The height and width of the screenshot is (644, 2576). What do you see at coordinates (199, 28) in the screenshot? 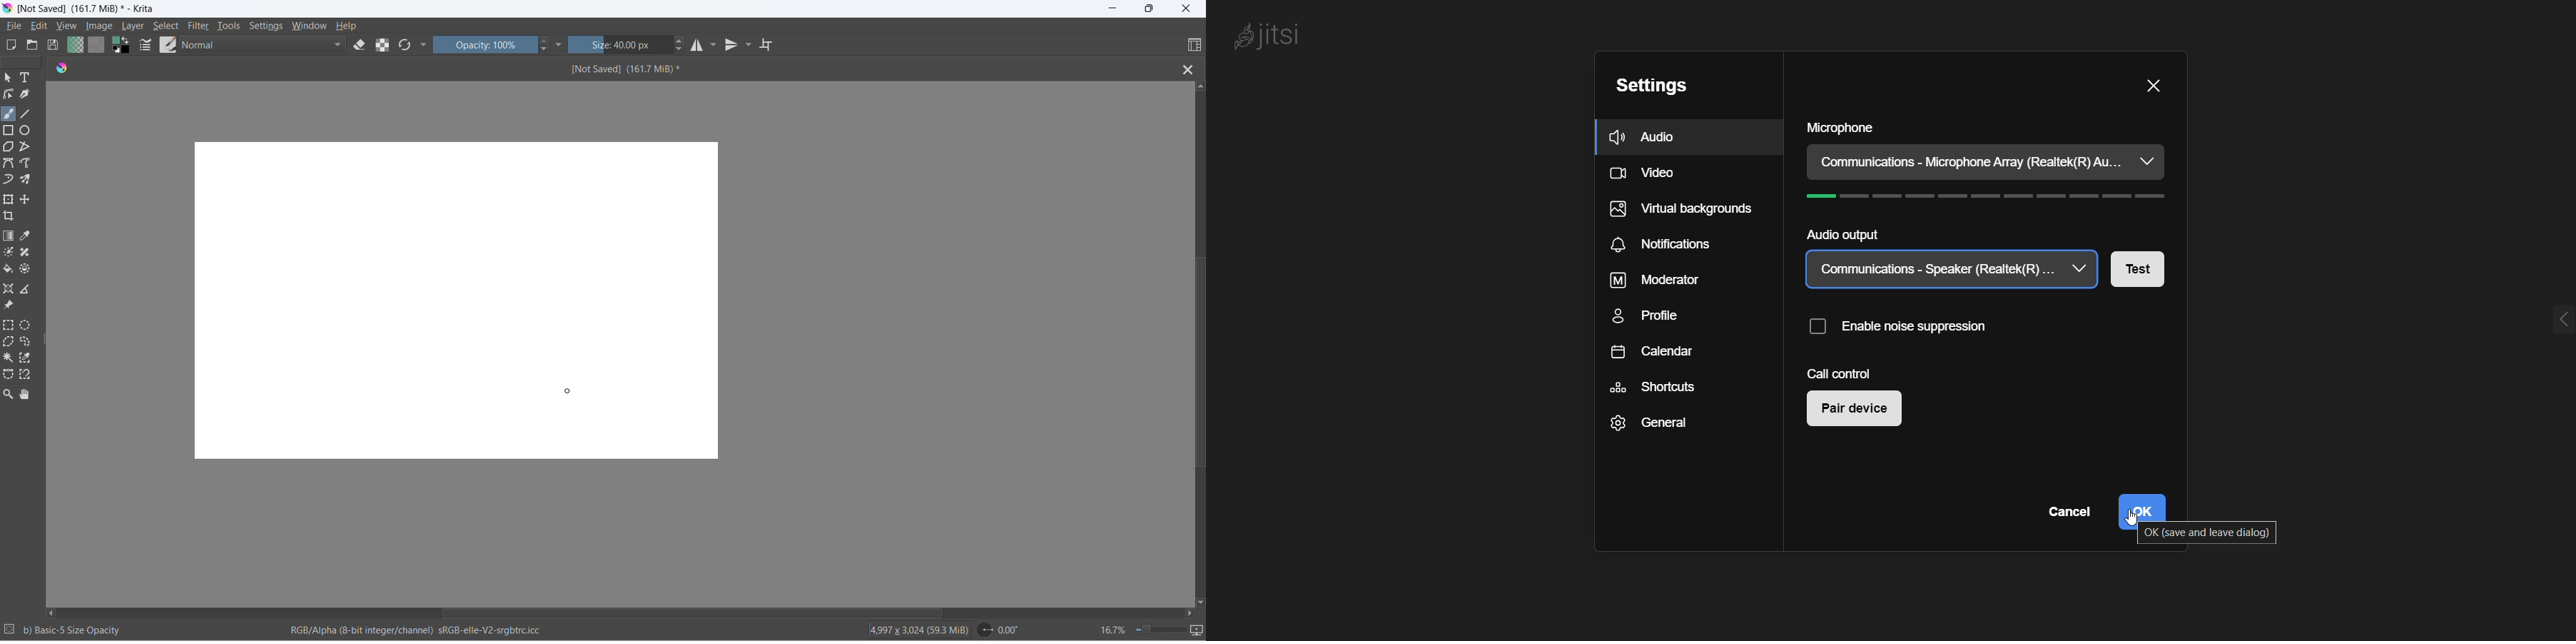
I see `filter` at bounding box center [199, 28].